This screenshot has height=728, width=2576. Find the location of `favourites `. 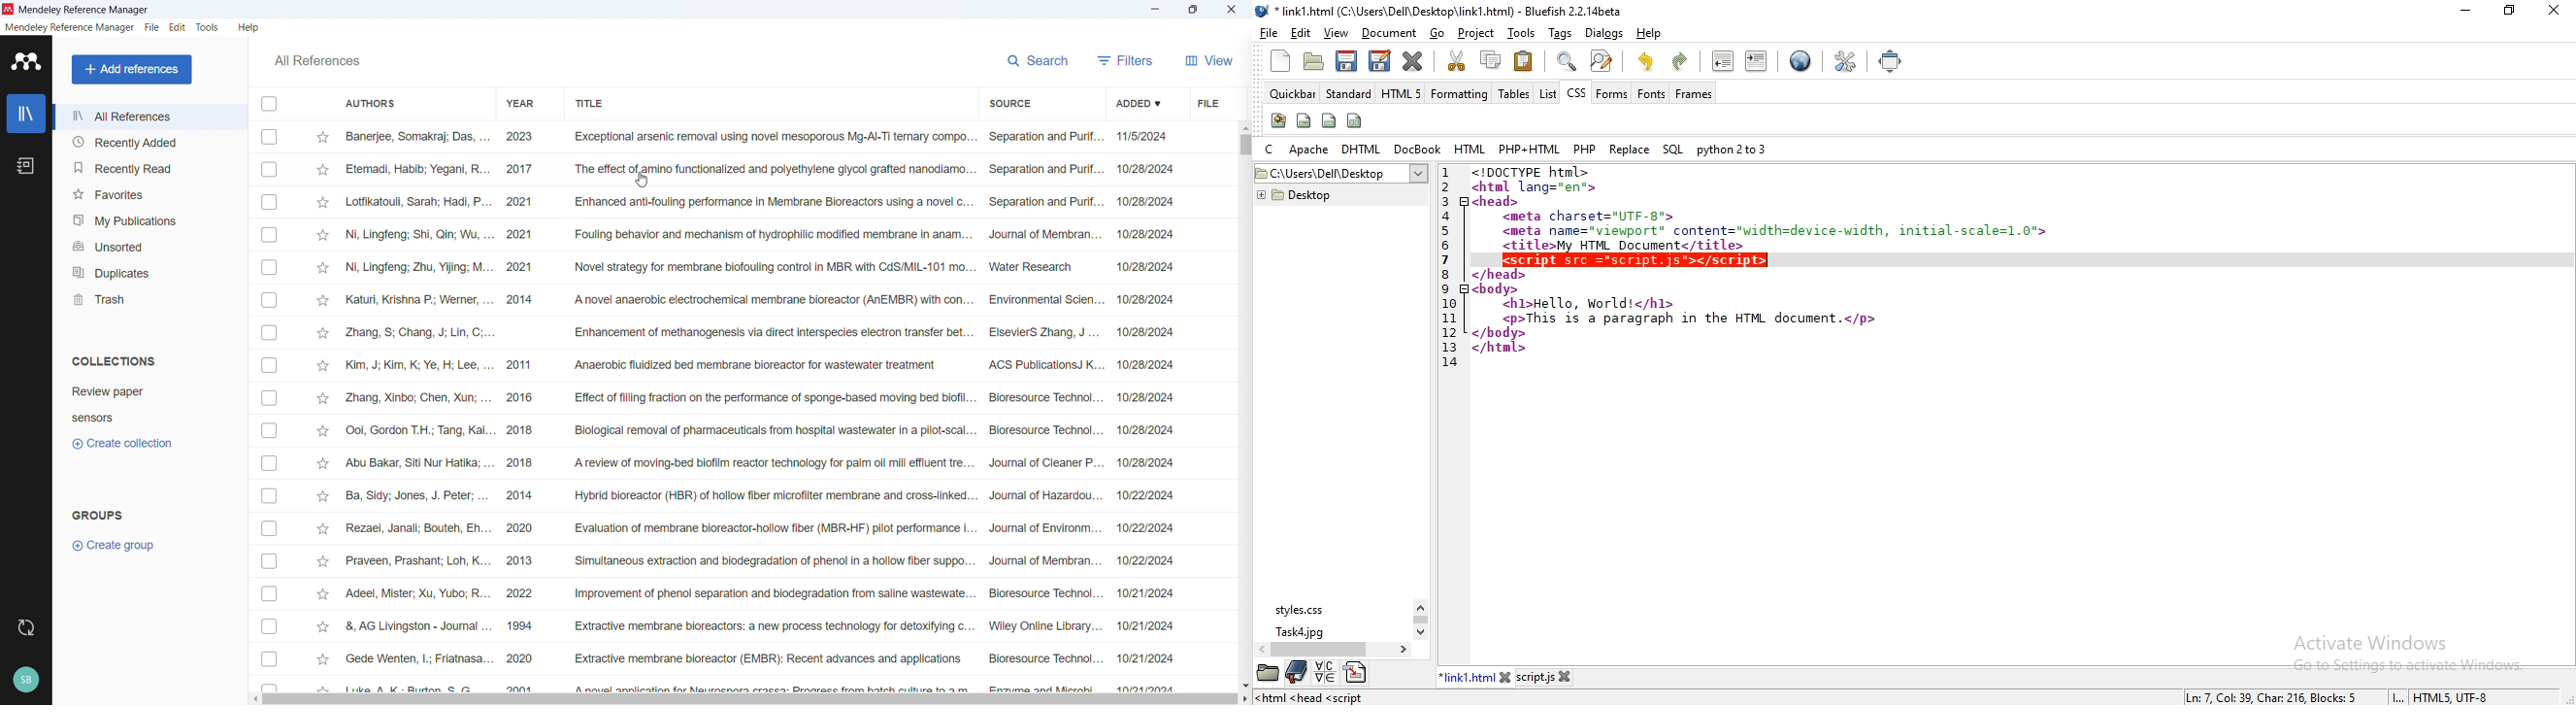

favourites  is located at coordinates (149, 193).